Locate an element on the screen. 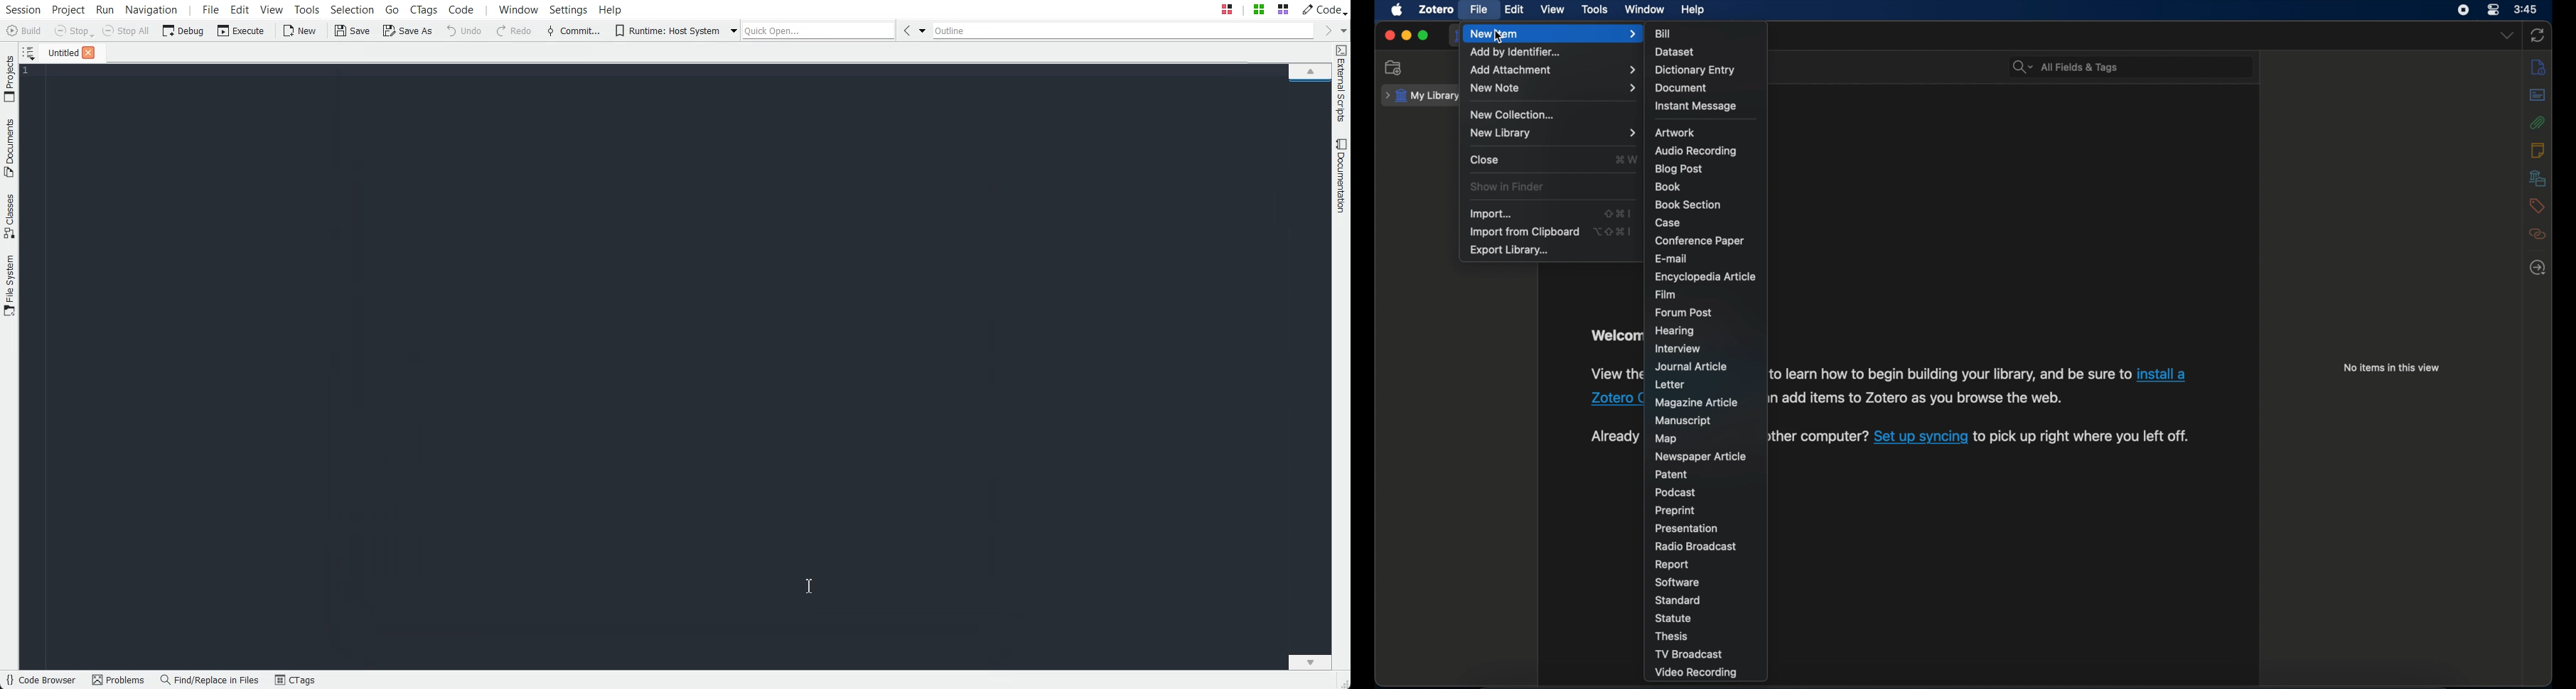 The height and width of the screenshot is (700, 2576). preprint is located at coordinates (1675, 511).